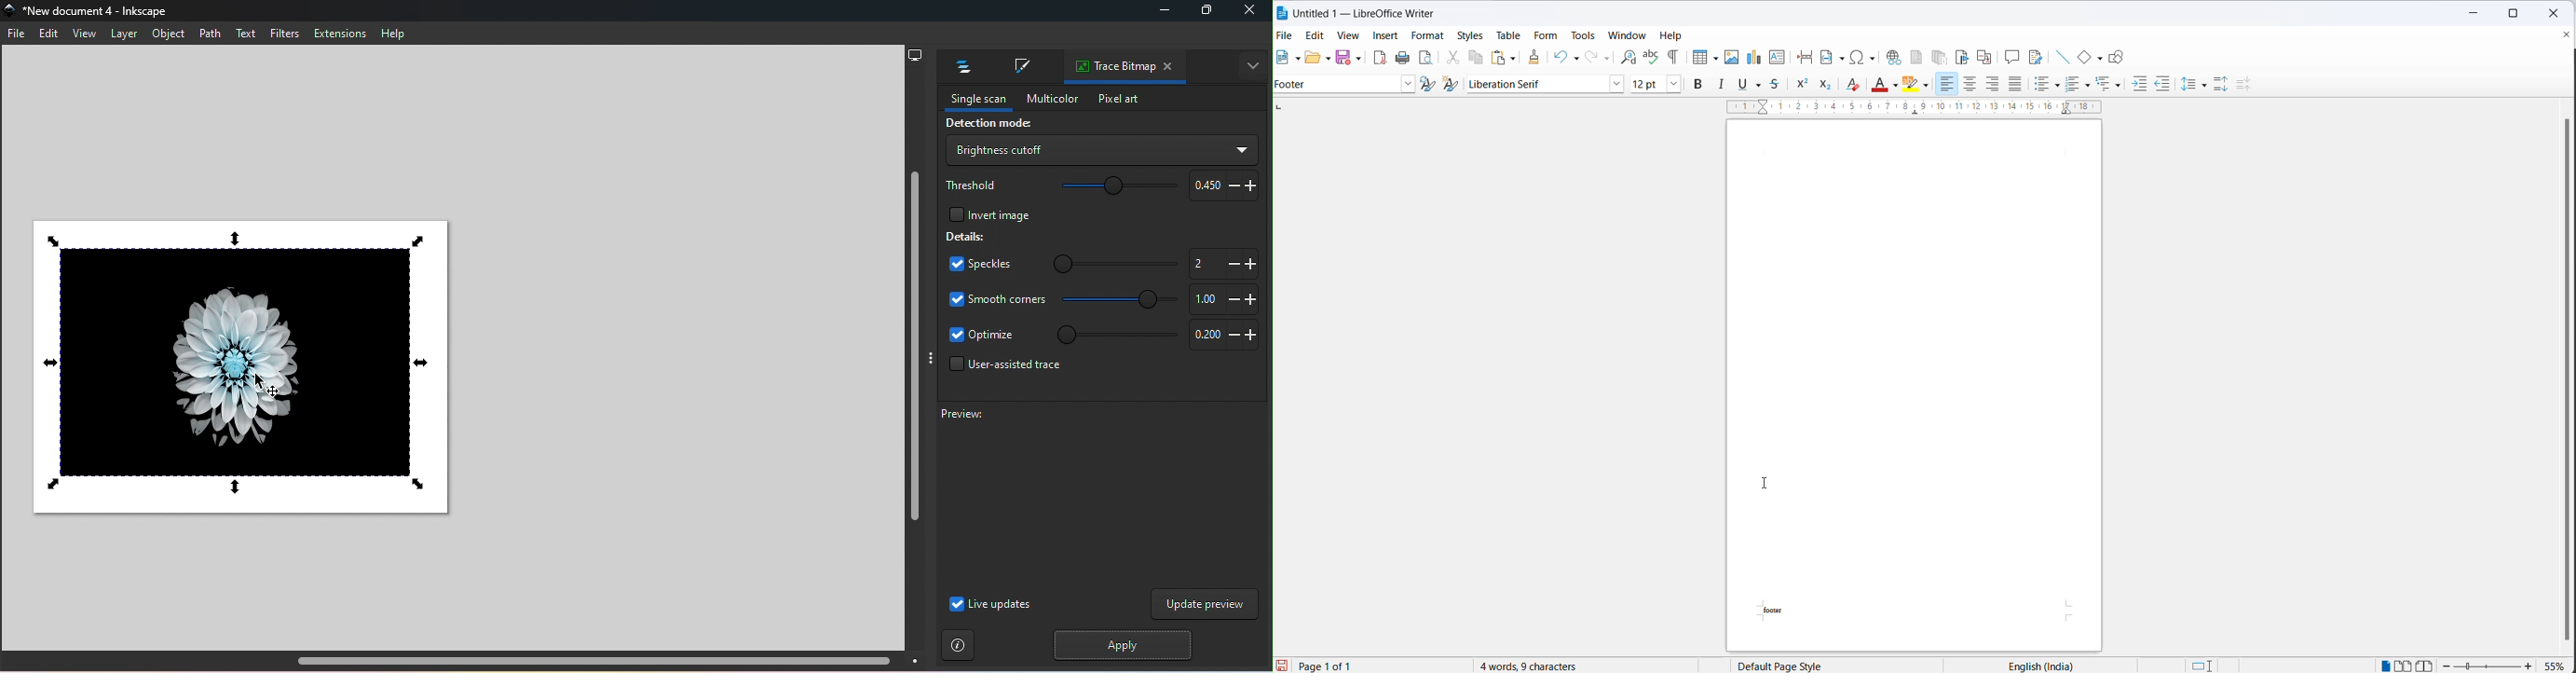 The height and width of the screenshot is (700, 2576). What do you see at coordinates (1402, 57) in the screenshot?
I see `print` at bounding box center [1402, 57].